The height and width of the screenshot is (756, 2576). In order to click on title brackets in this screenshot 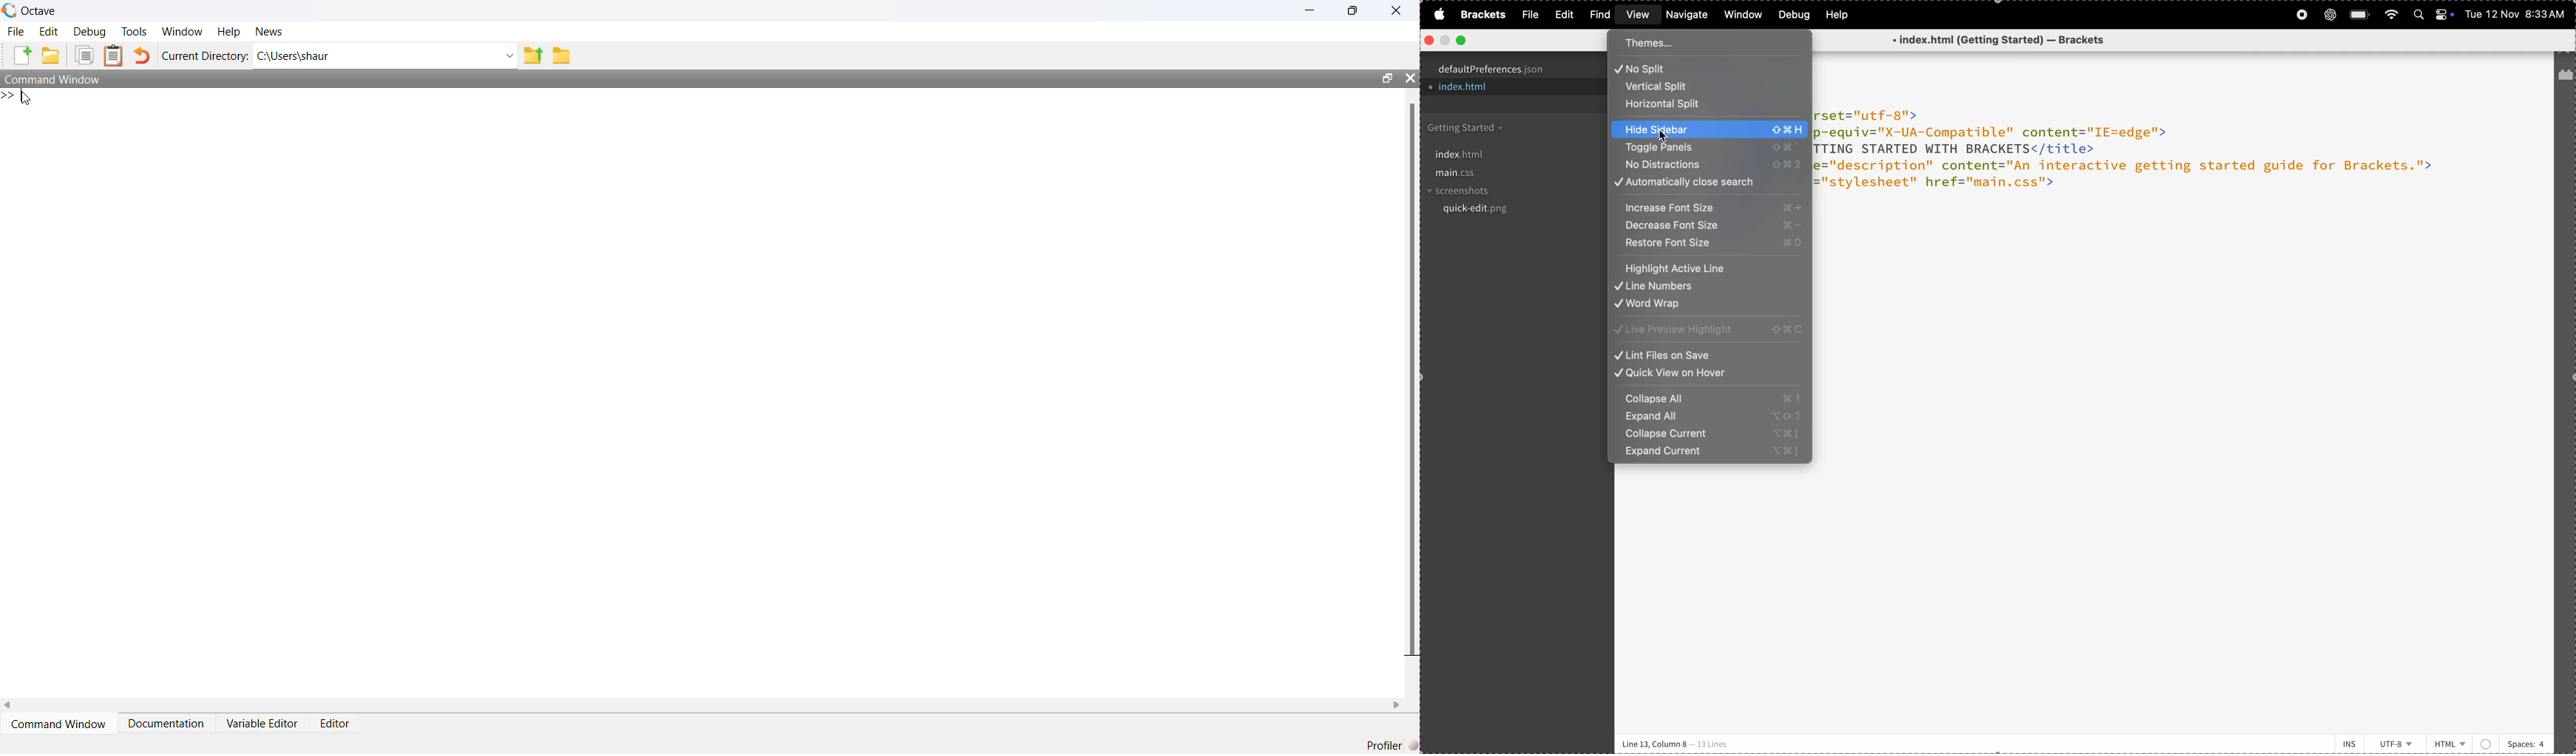, I will do `click(2016, 41)`.